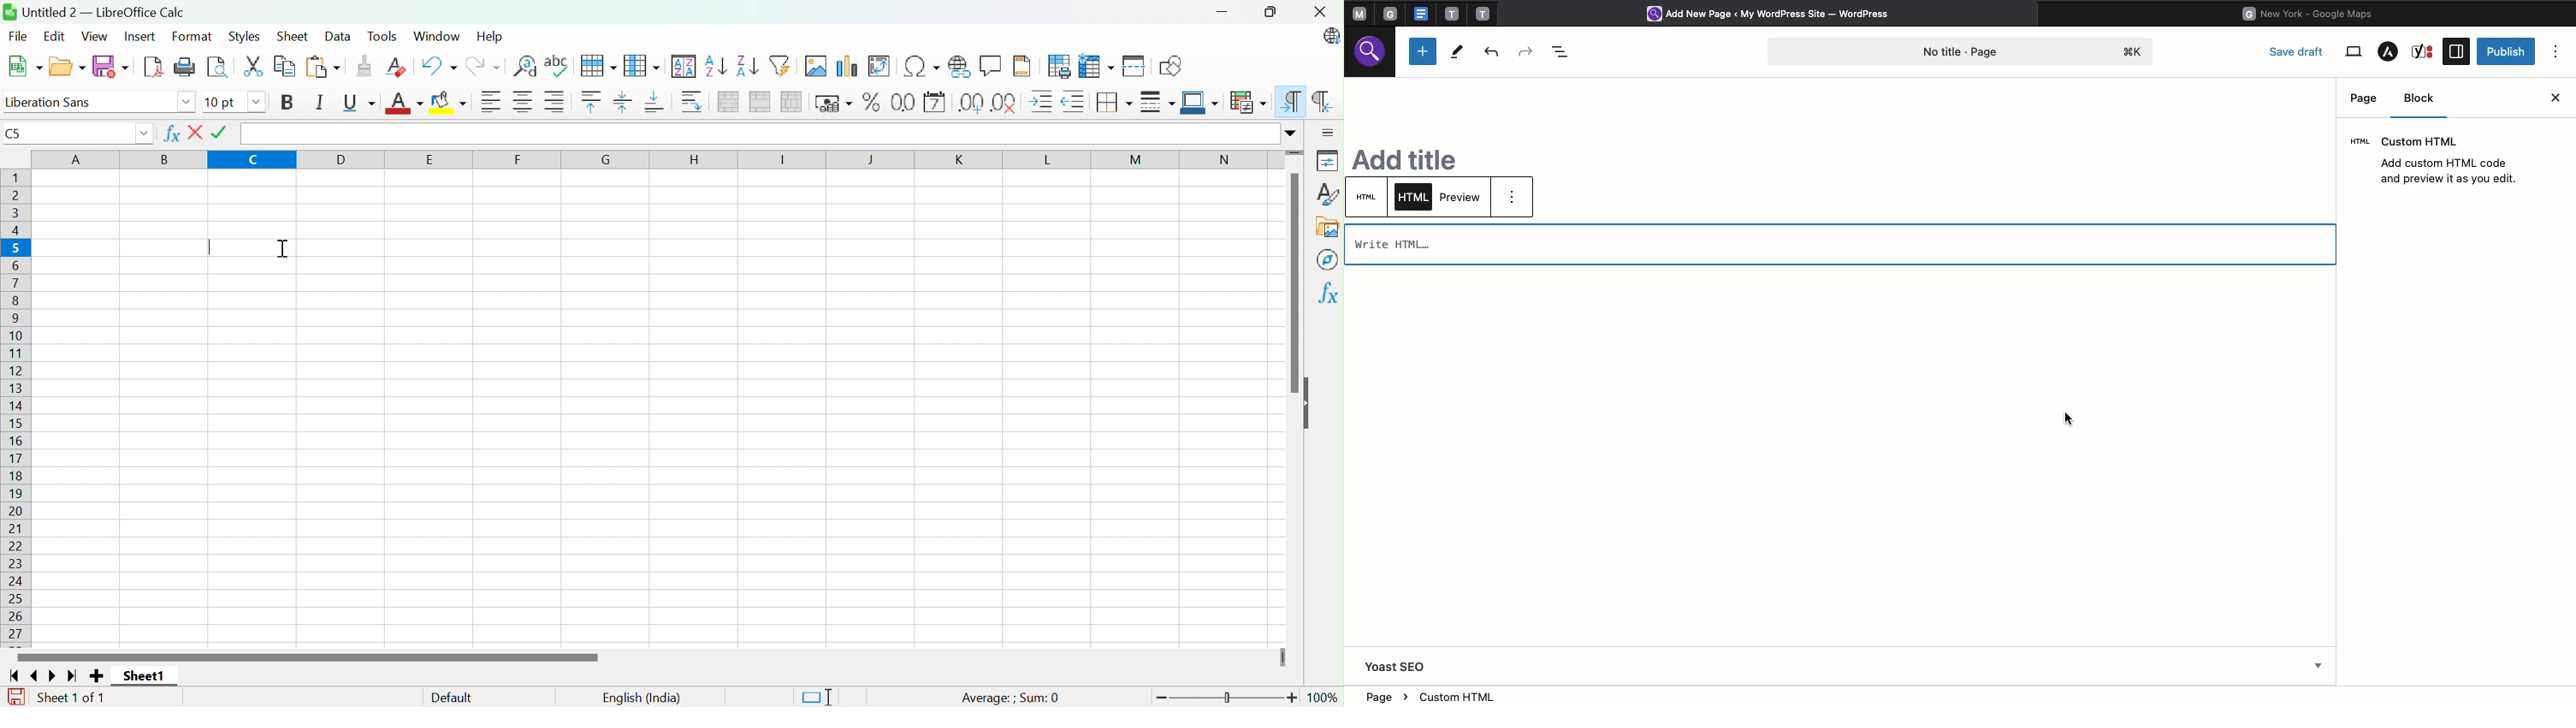 The height and width of the screenshot is (728, 2576). Describe the element at coordinates (2507, 50) in the screenshot. I see `Publish ` at that location.